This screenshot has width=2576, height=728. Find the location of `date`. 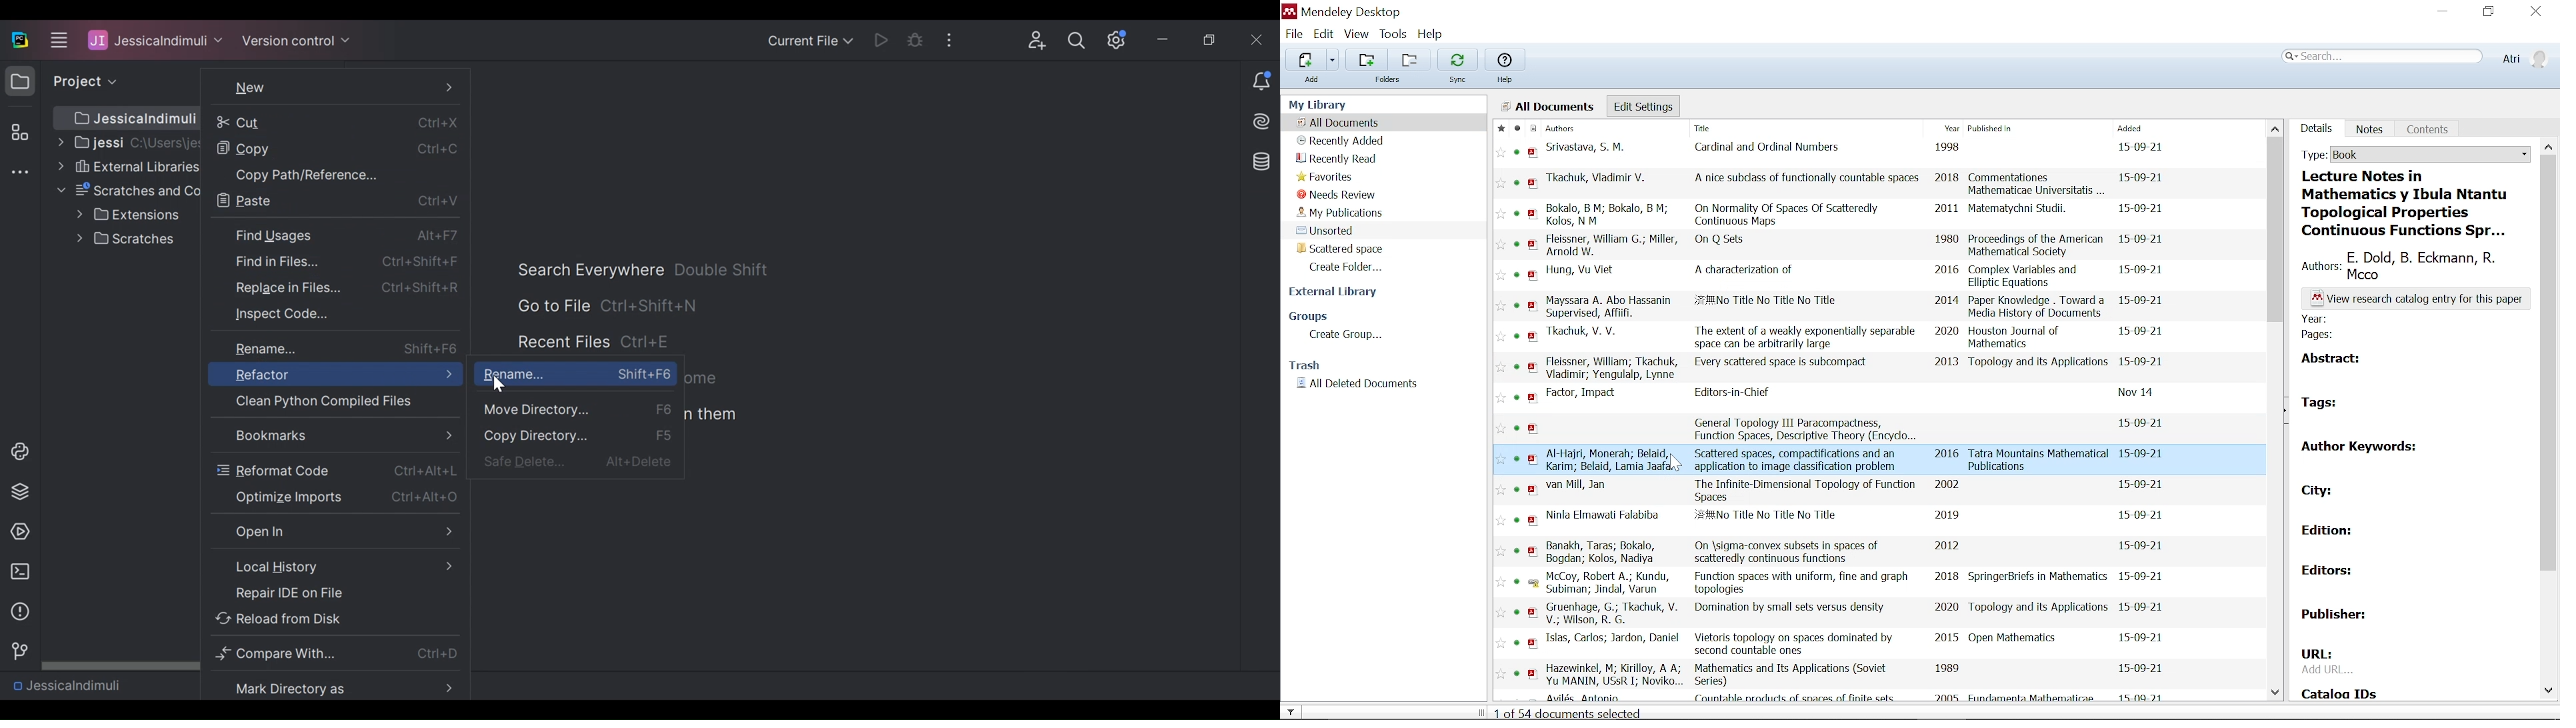

date is located at coordinates (2142, 454).